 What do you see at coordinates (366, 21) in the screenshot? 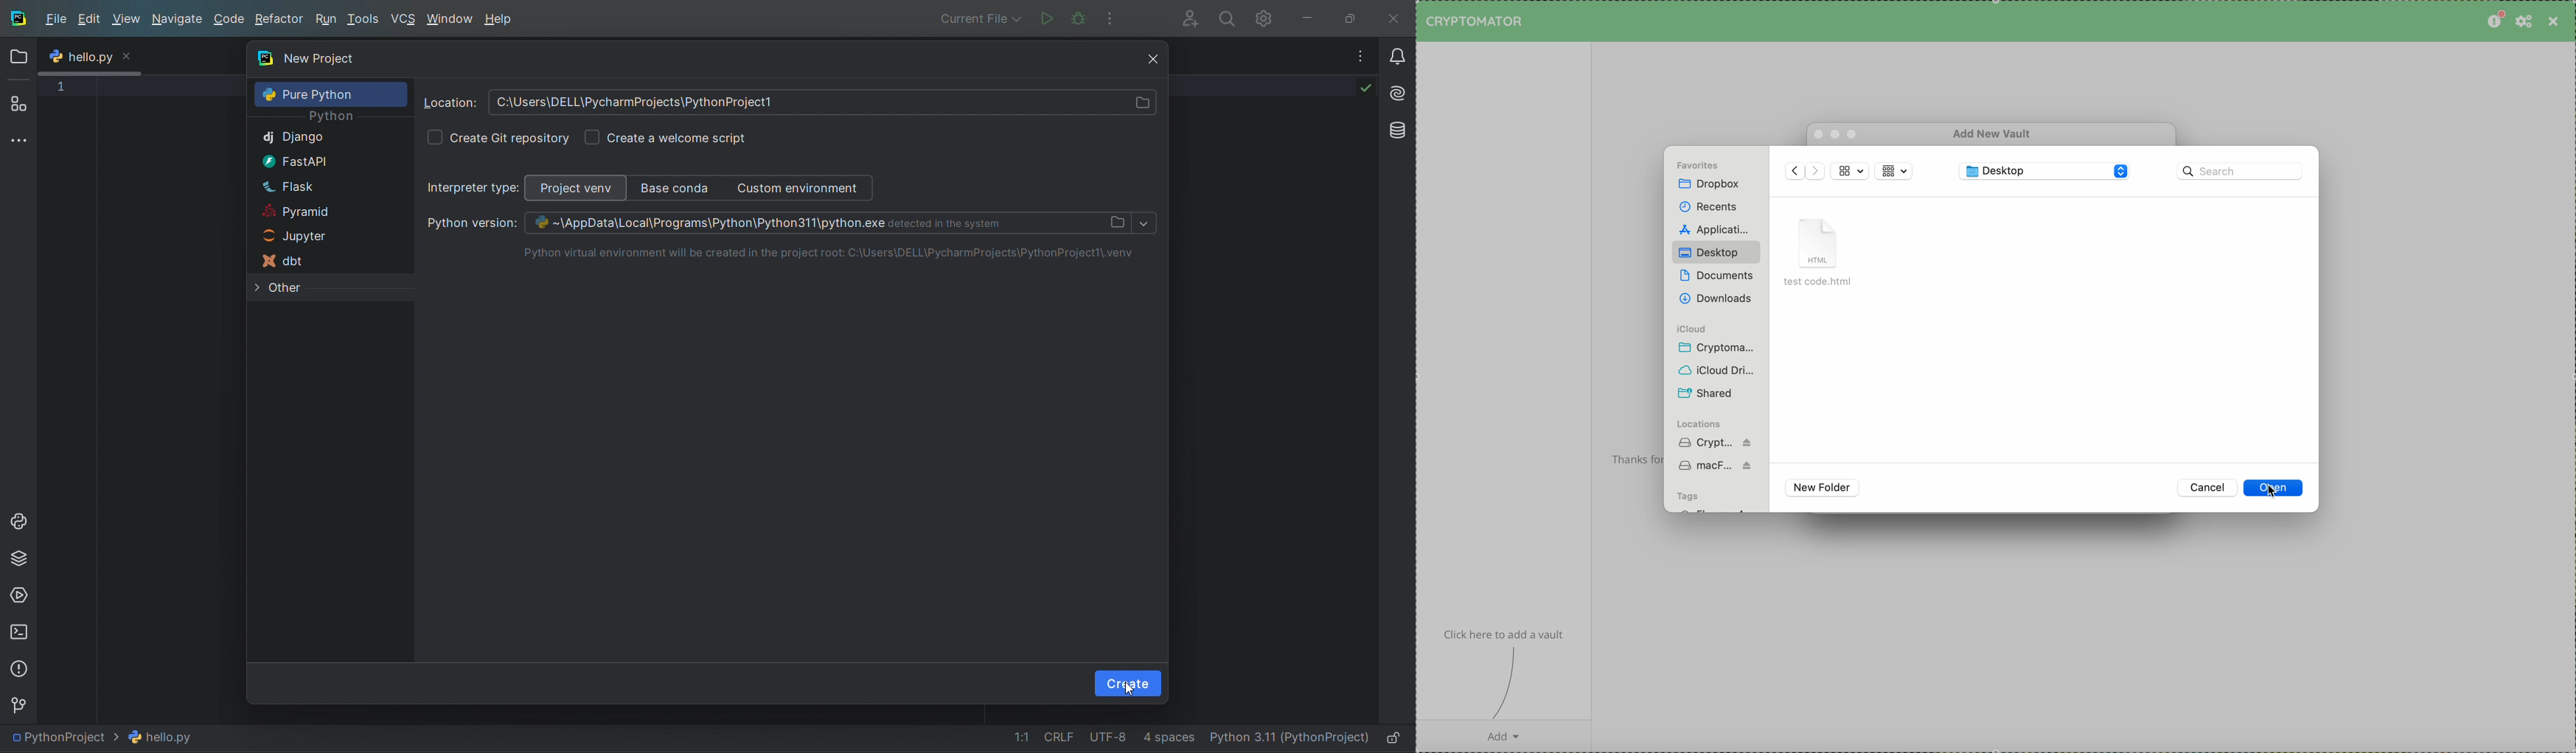
I see `tools` at bounding box center [366, 21].